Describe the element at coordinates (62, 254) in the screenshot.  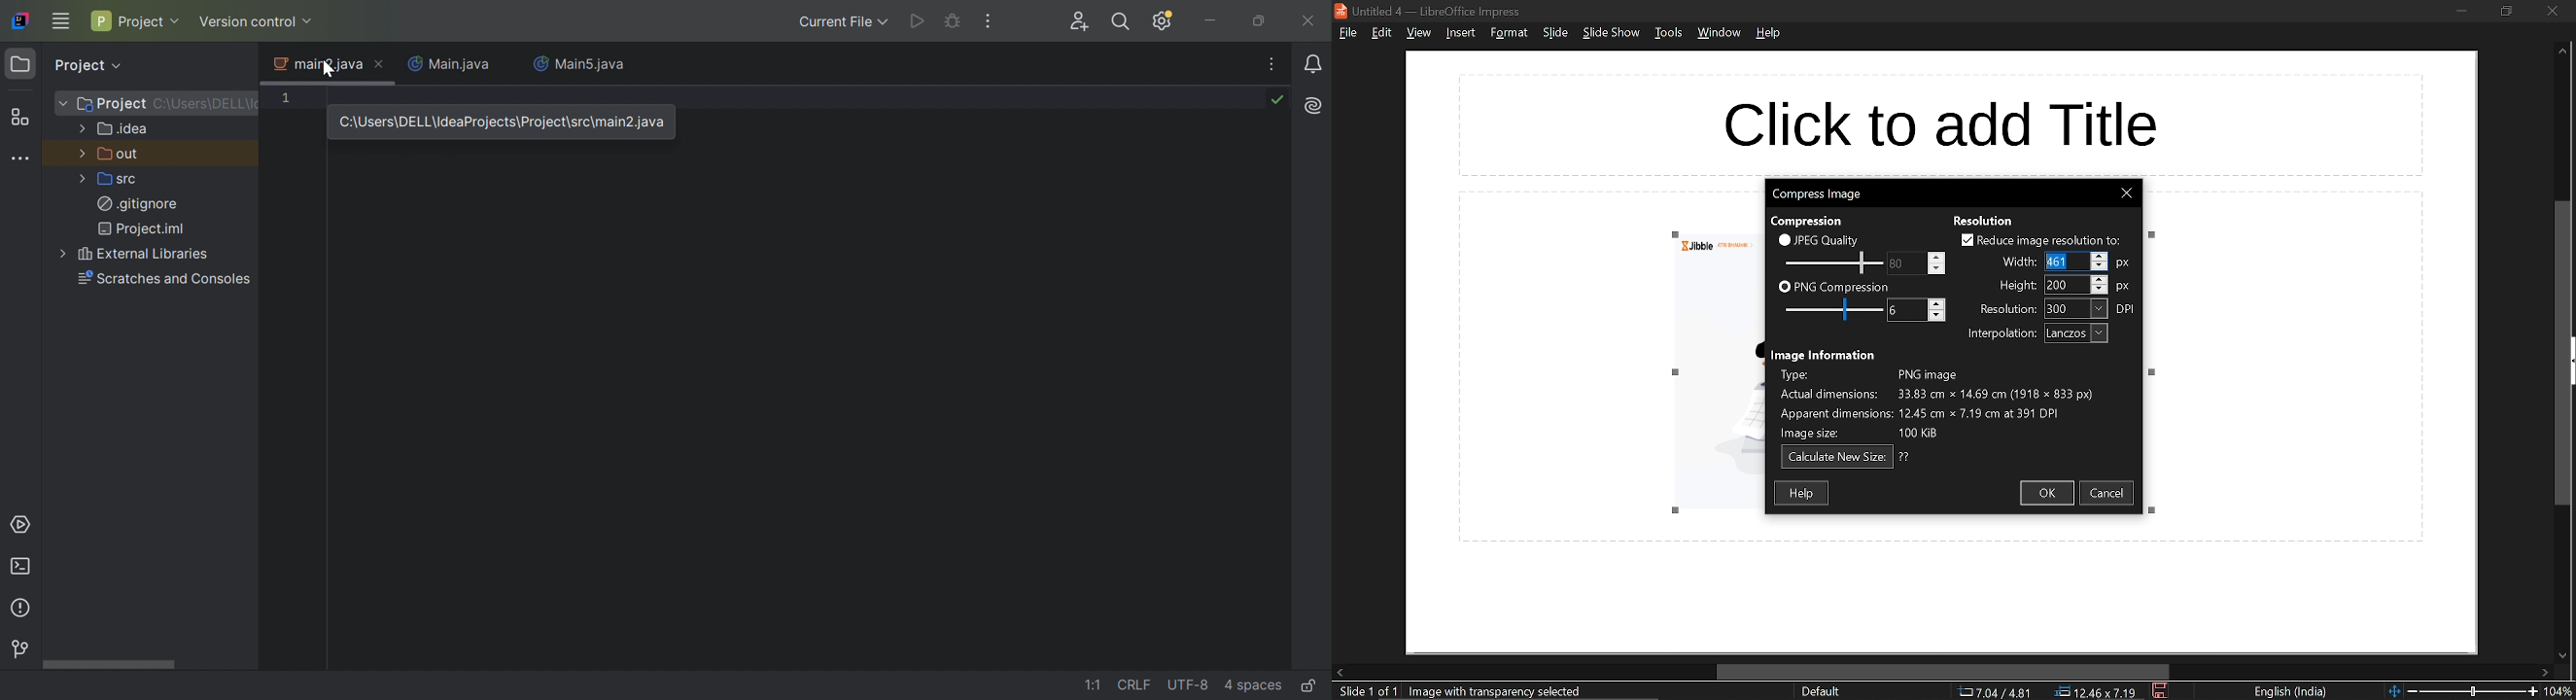
I see `More` at that location.